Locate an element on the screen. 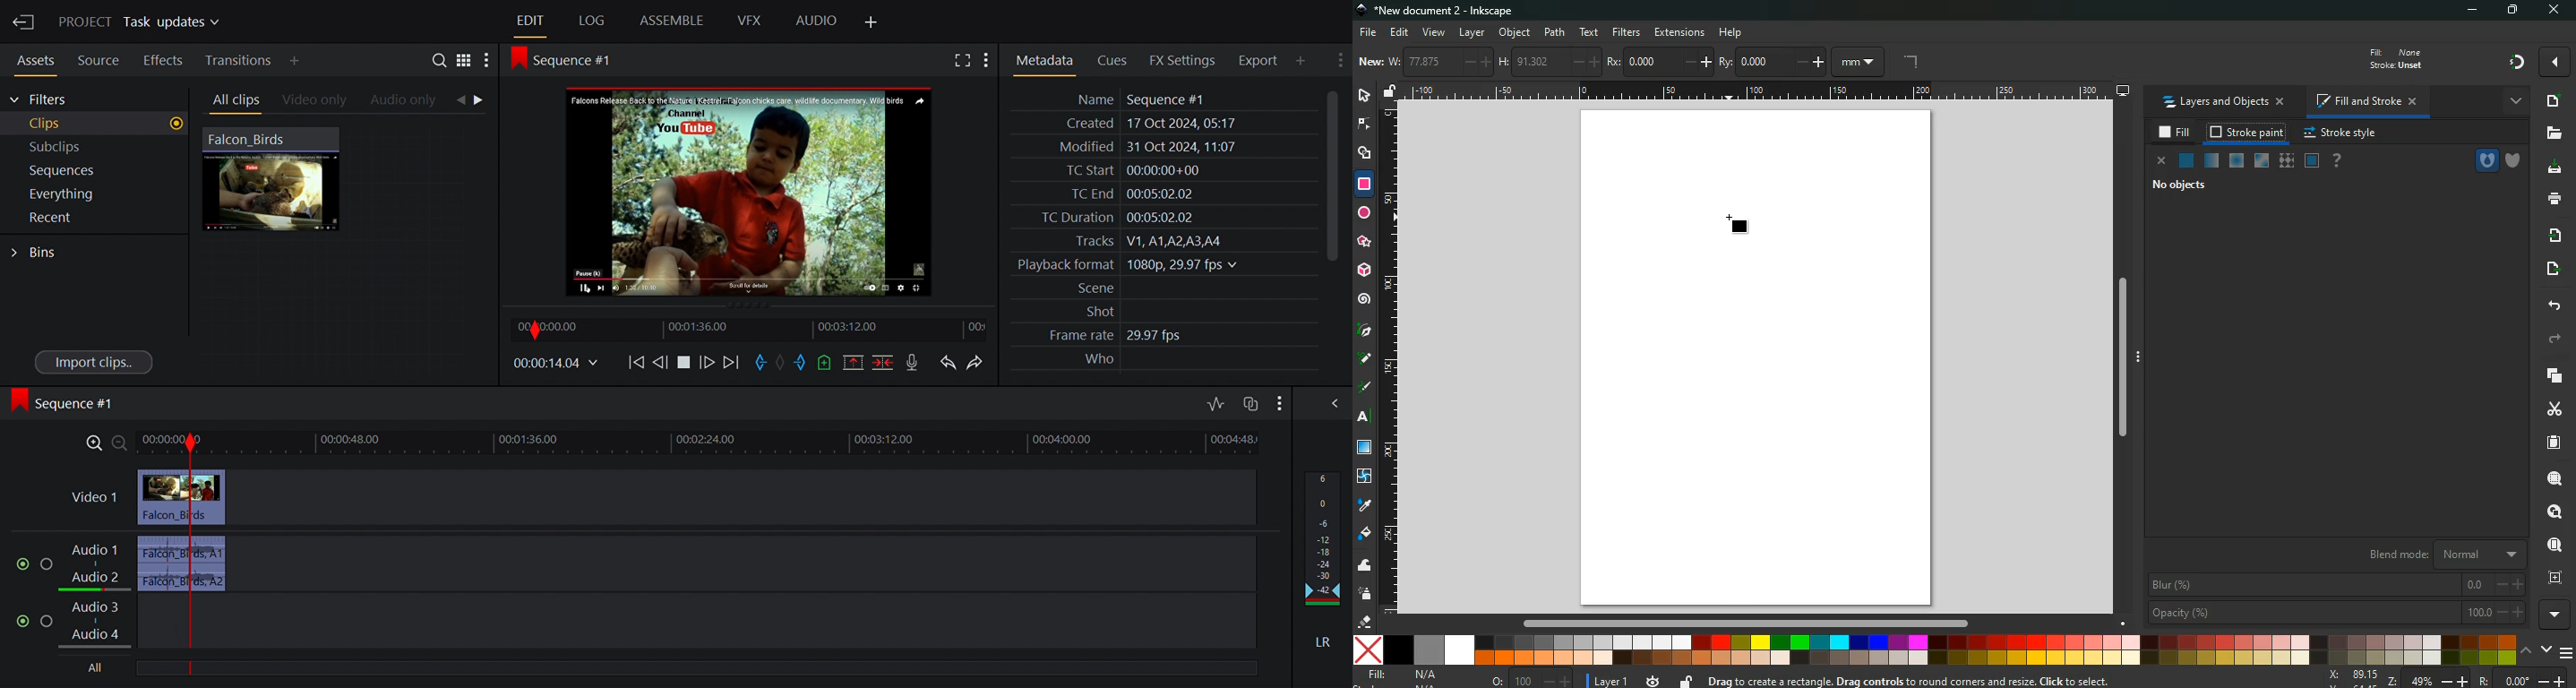 The width and height of the screenshot is (2576, 700). TC Duration  00:05:02.02 is located at coordinates (1108, 217).